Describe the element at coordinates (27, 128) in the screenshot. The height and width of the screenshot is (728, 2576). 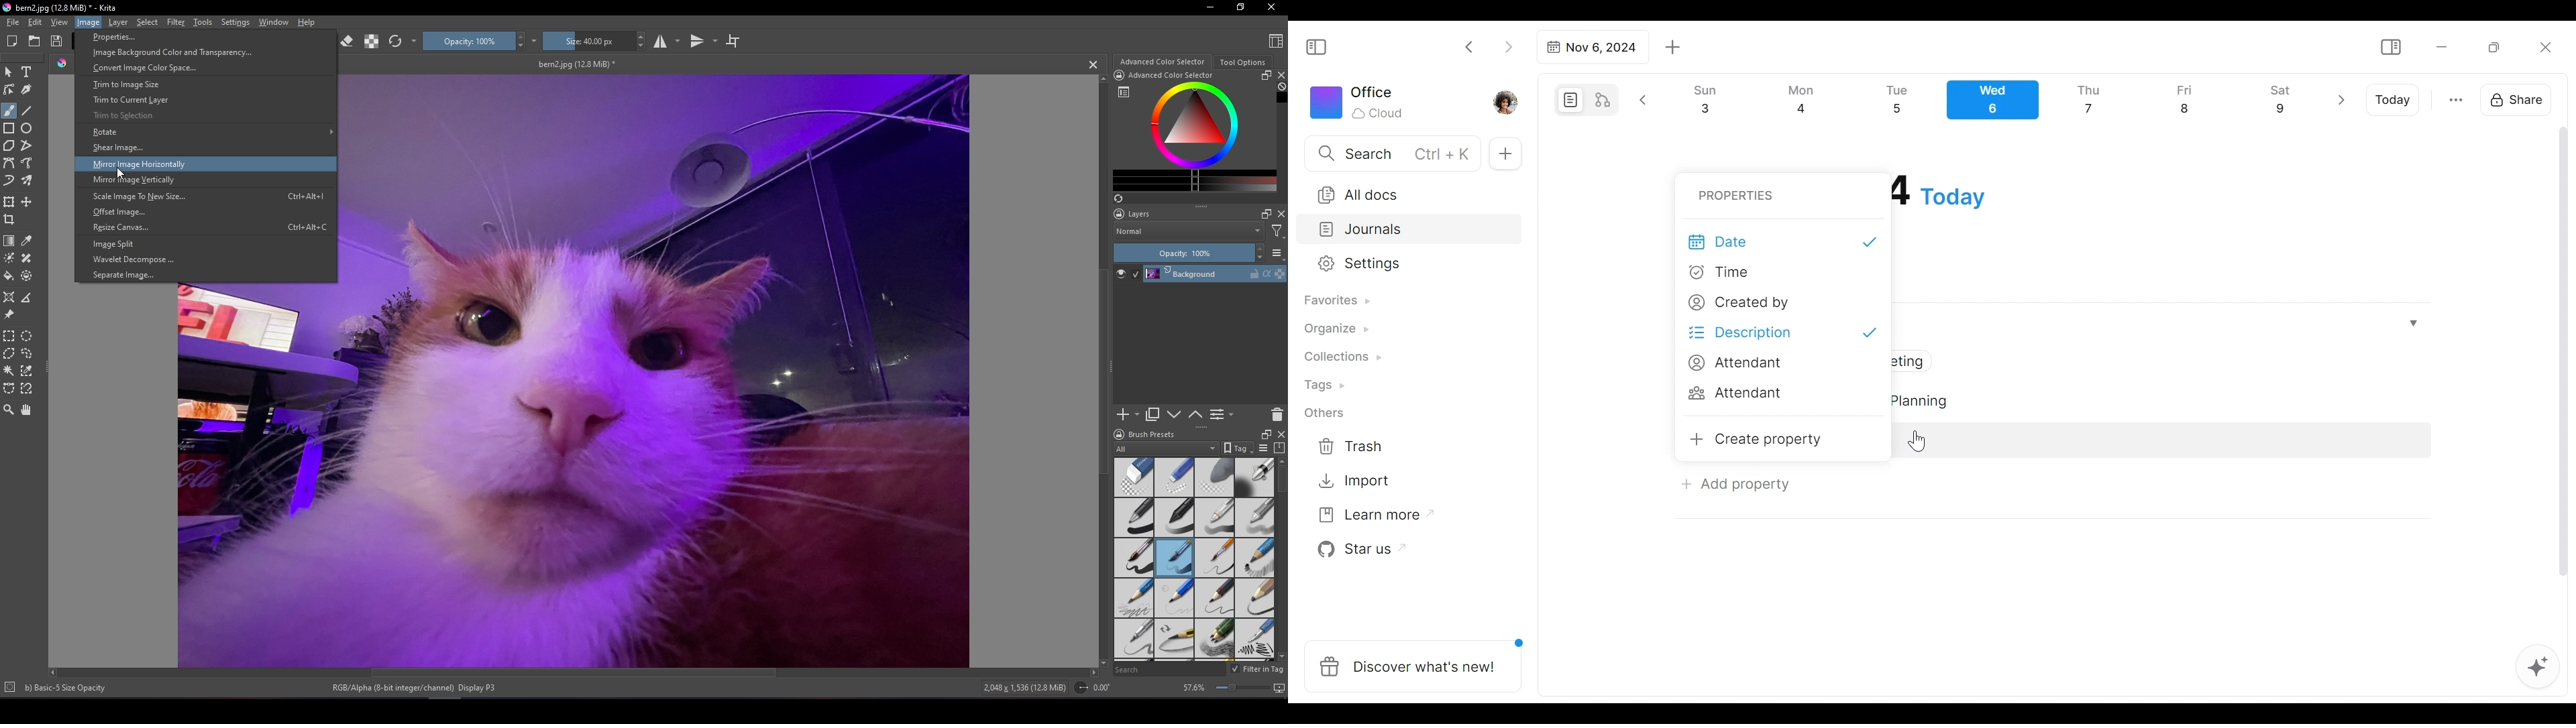
I see `Elipse tool` at that location.